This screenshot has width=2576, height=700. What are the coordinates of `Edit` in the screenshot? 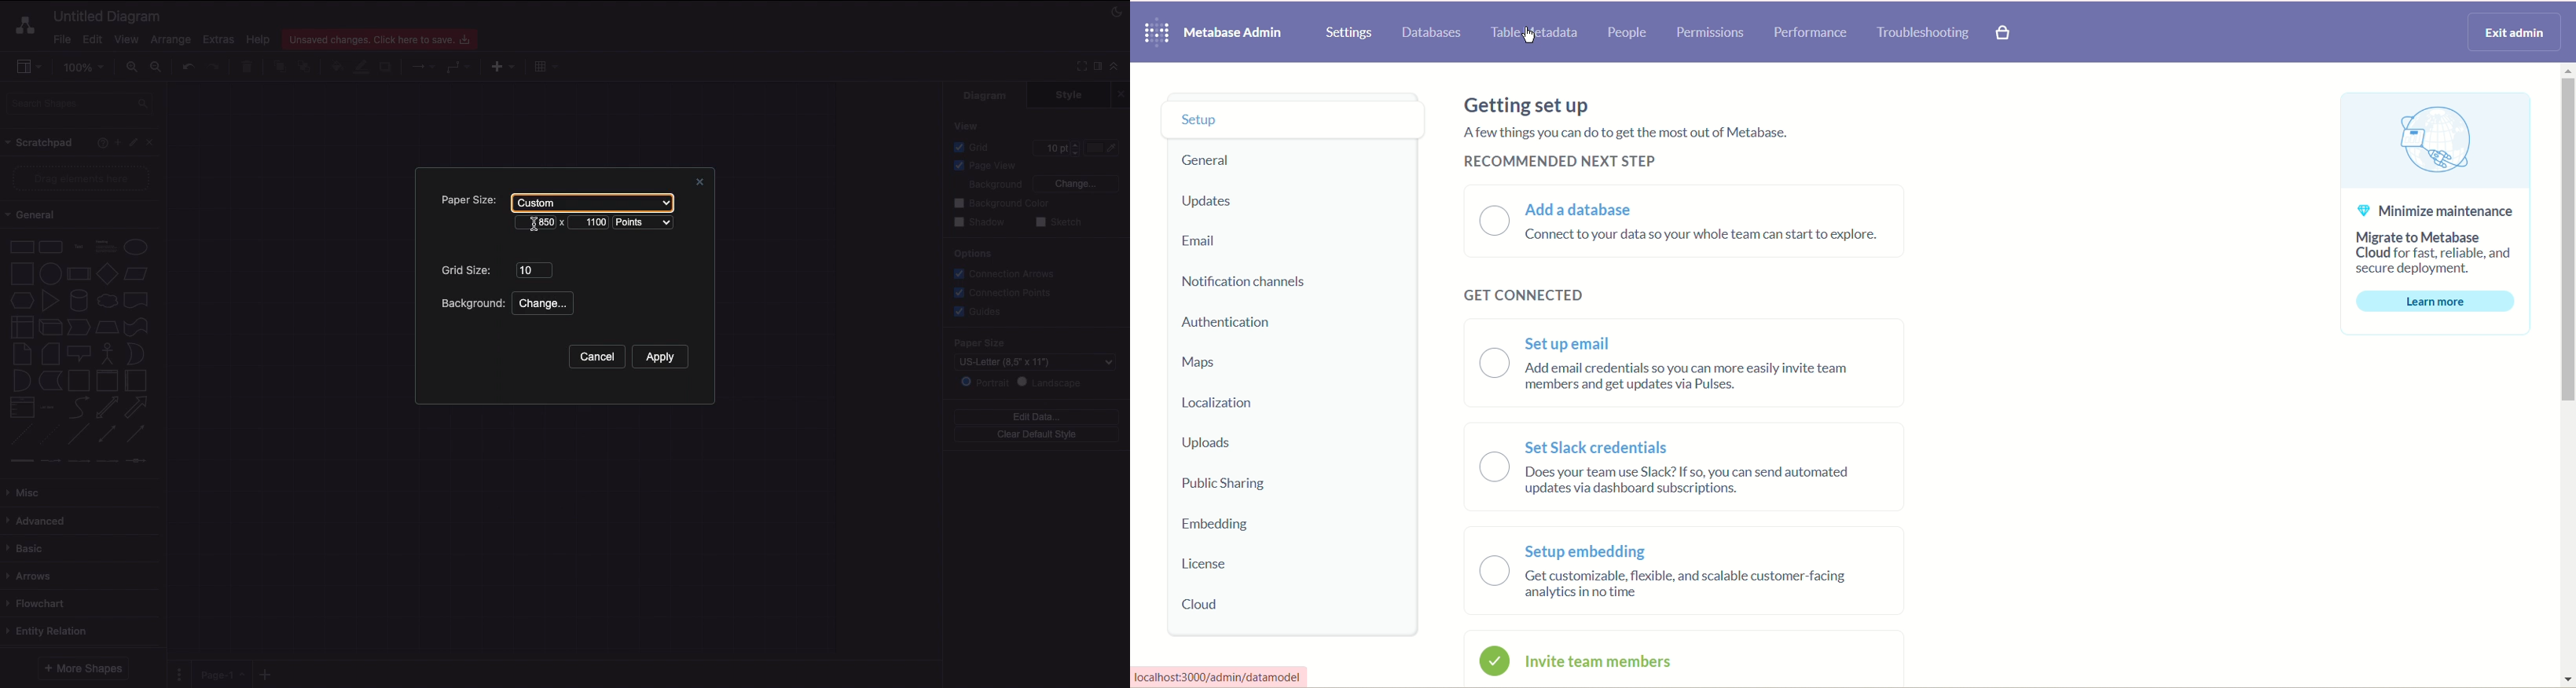 It's located at (135, 143).